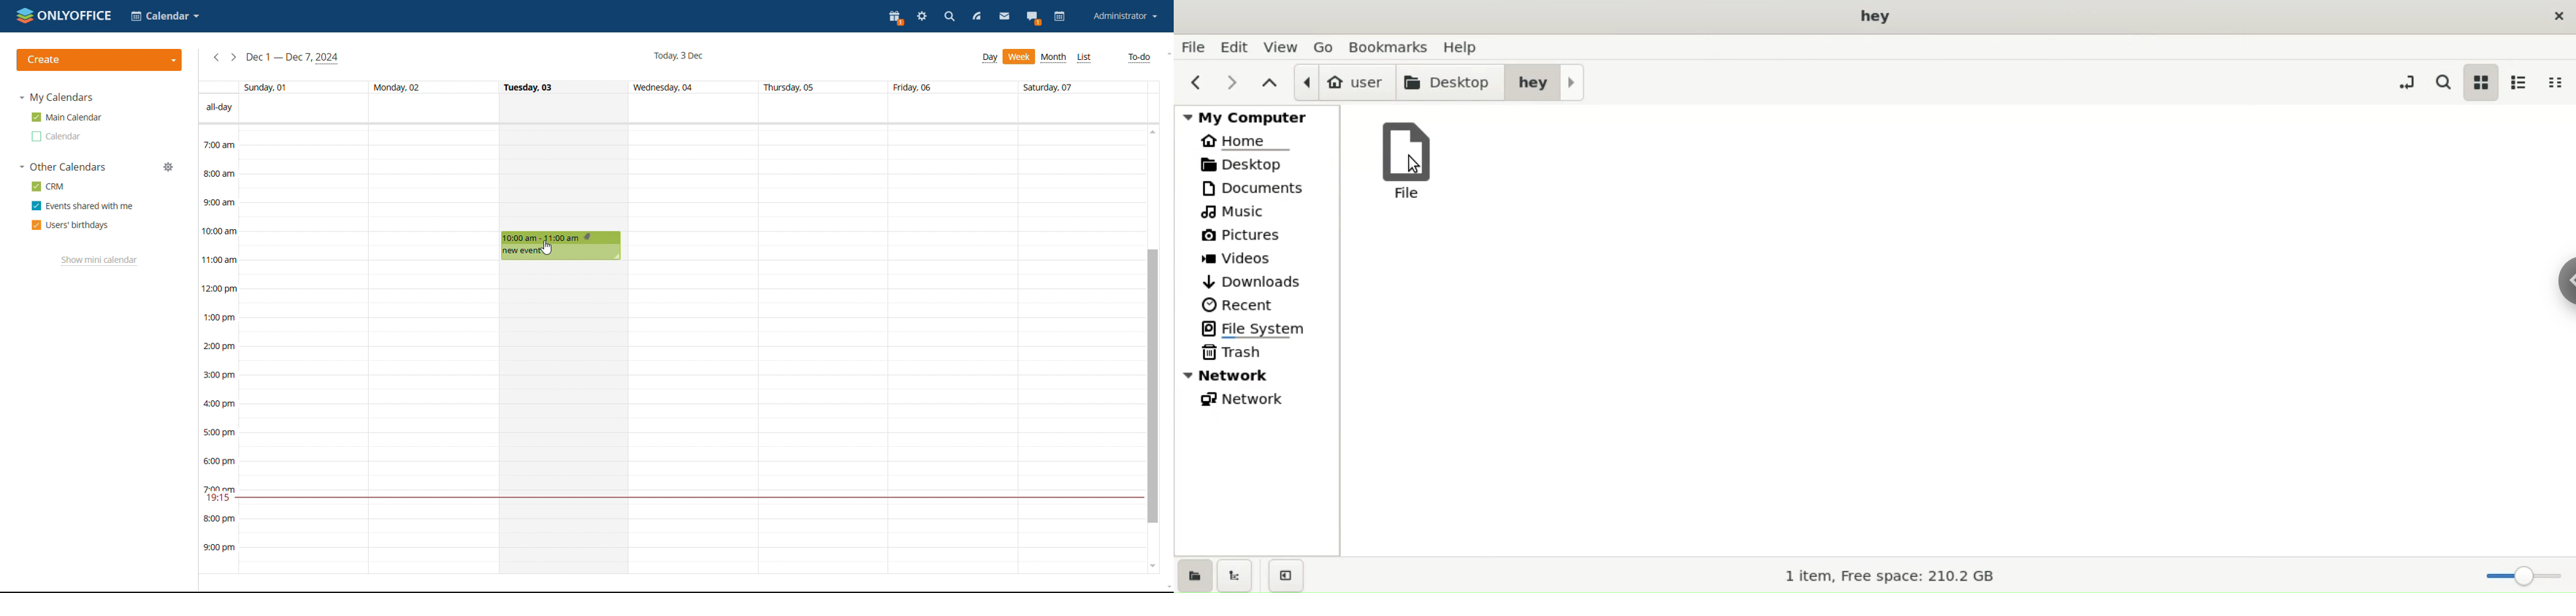 The width and height of the screenshot is (2576, 616). I want to click on 3:00 pm, so click(221, 375).